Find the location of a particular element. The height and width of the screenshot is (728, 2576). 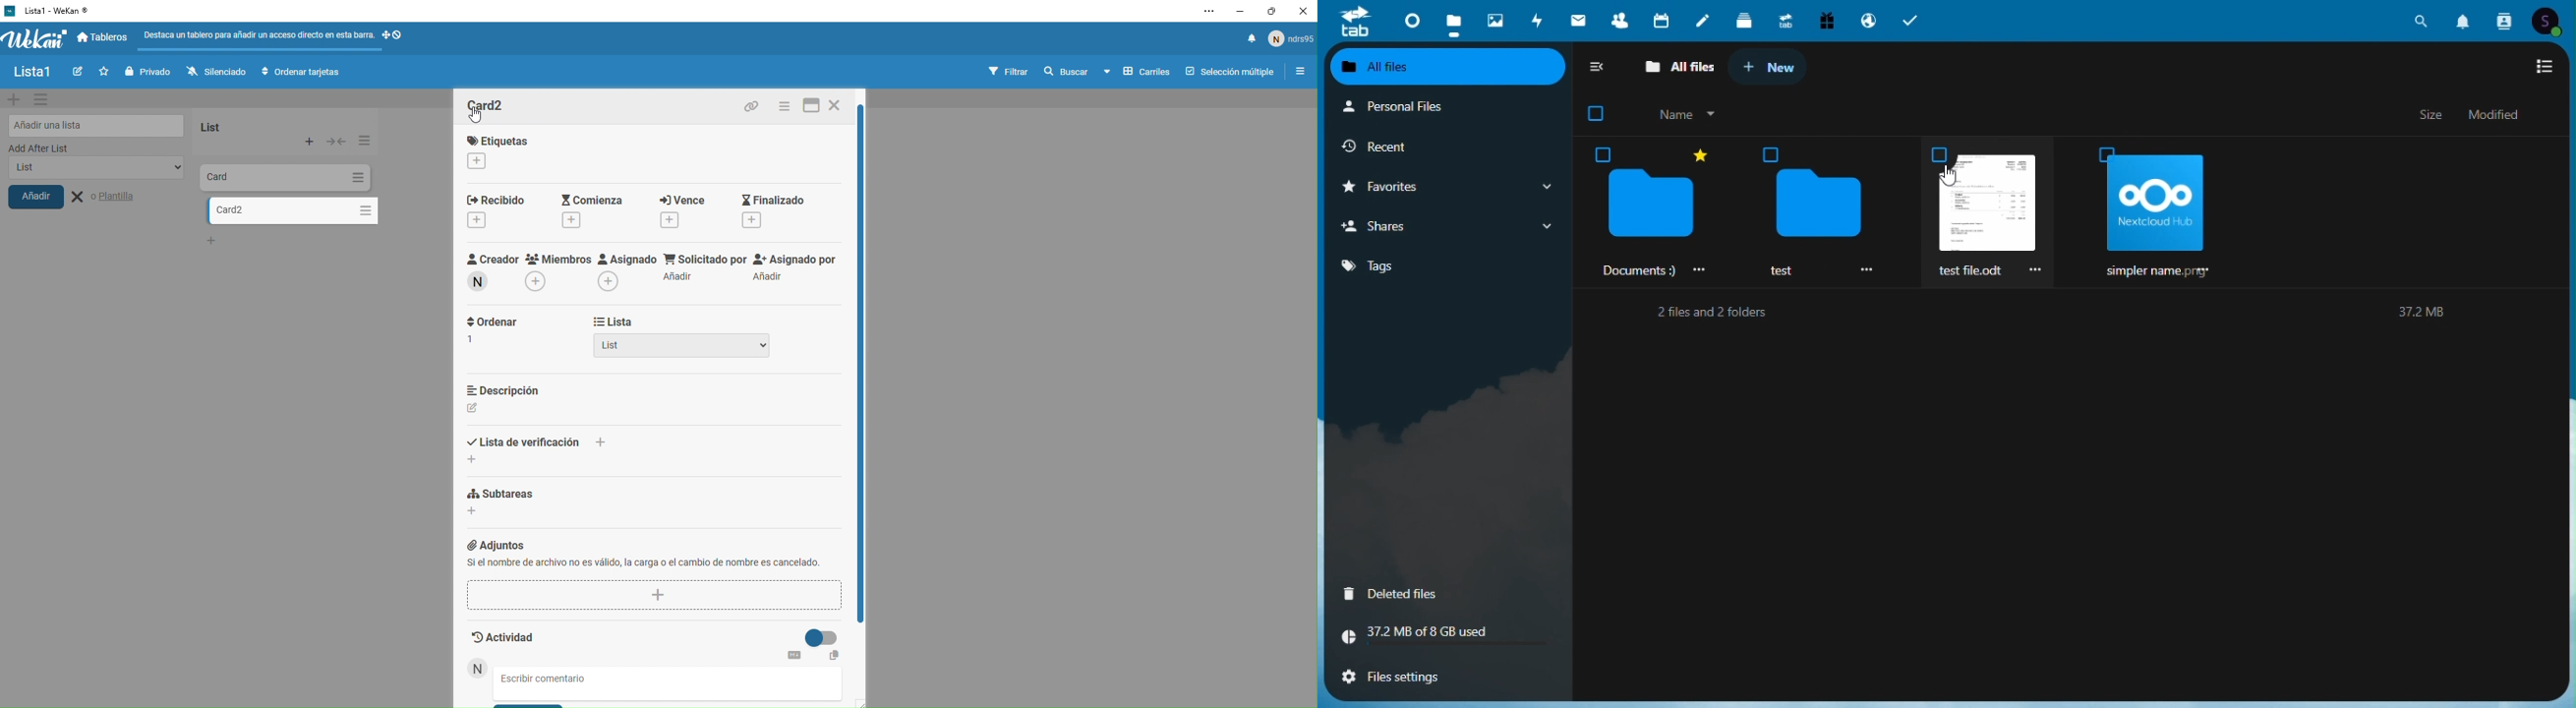

WeKan is located at coordinates (48, 10).